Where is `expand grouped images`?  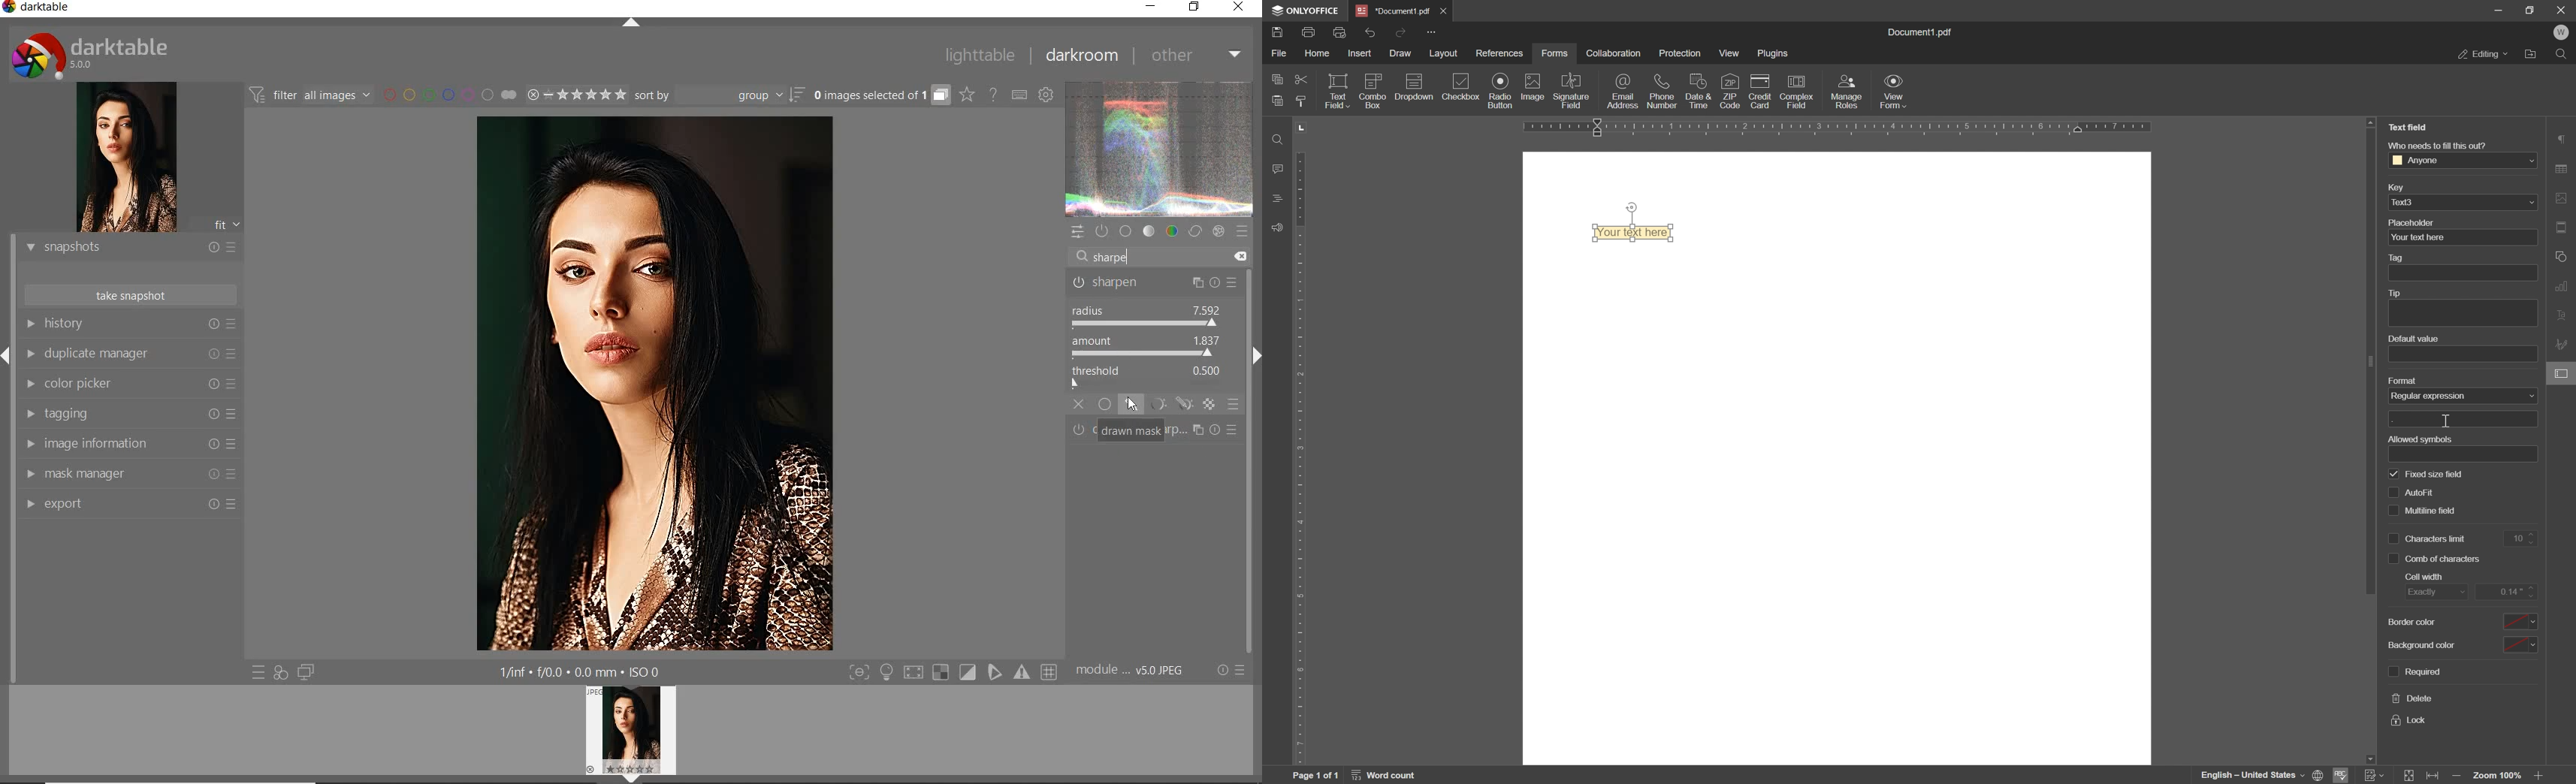 expand grouped images is located at coordinates (880, 96).